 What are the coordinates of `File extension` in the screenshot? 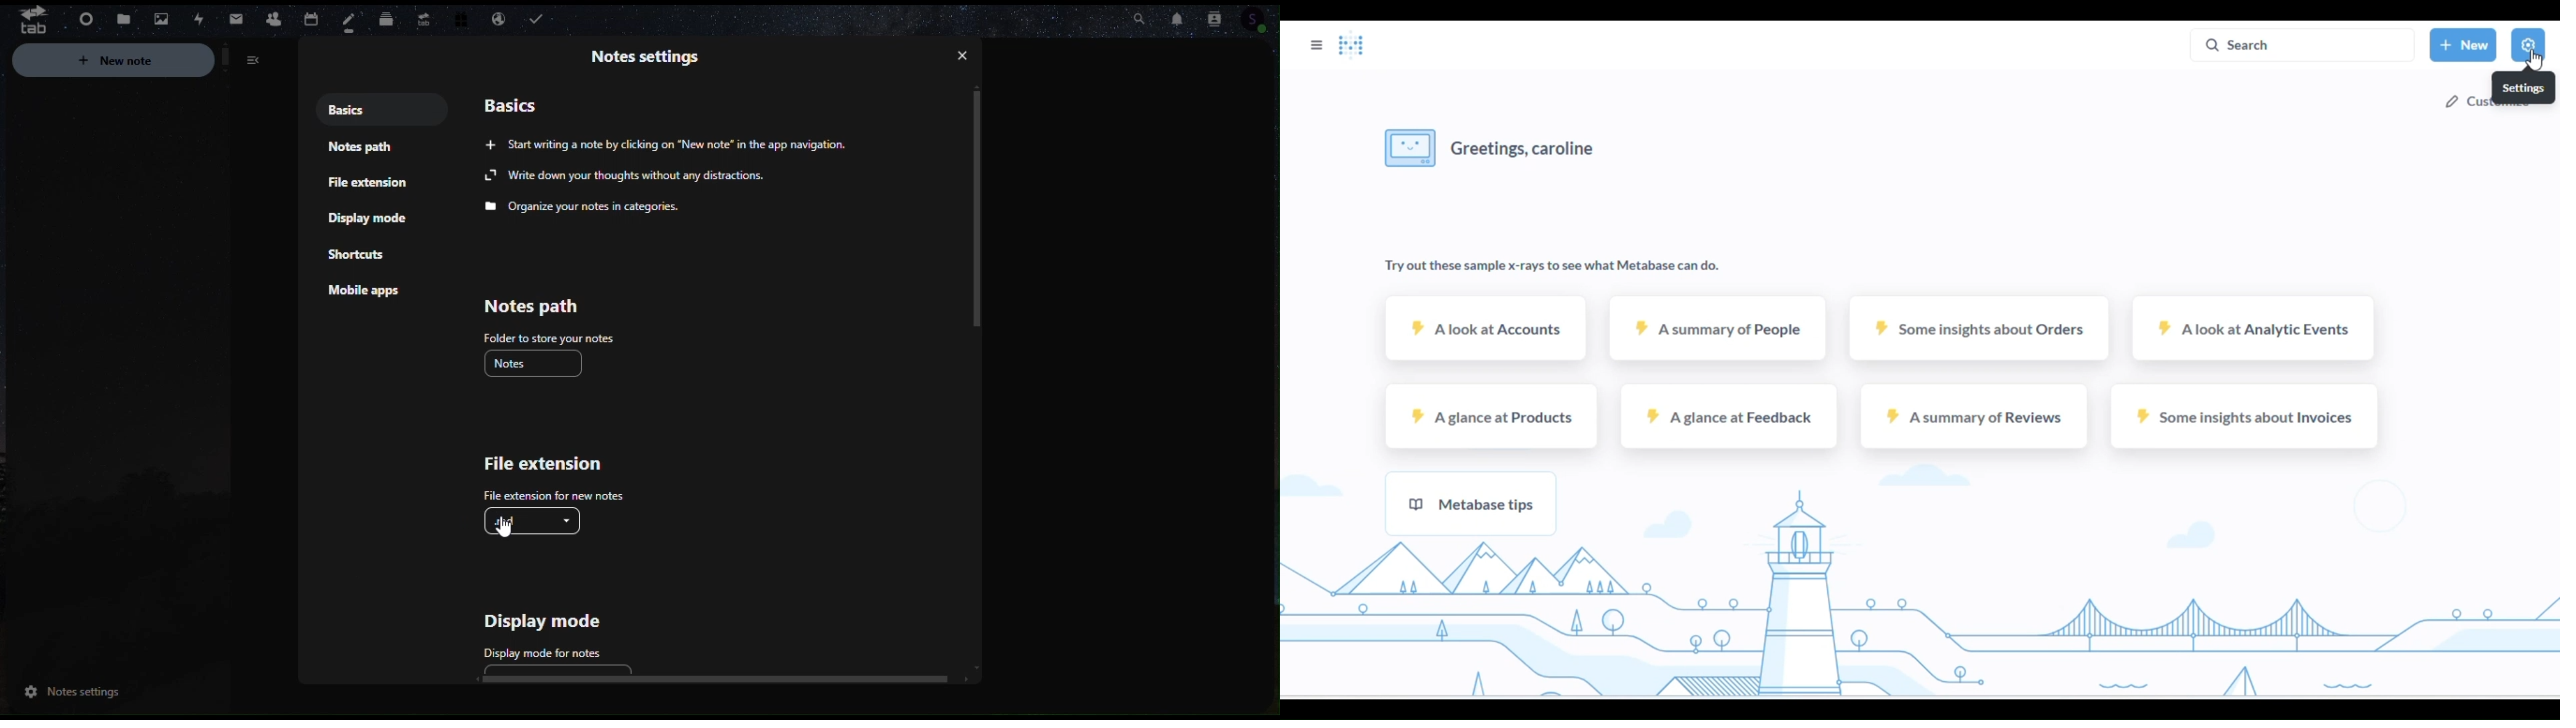 It's located at (539, 466).